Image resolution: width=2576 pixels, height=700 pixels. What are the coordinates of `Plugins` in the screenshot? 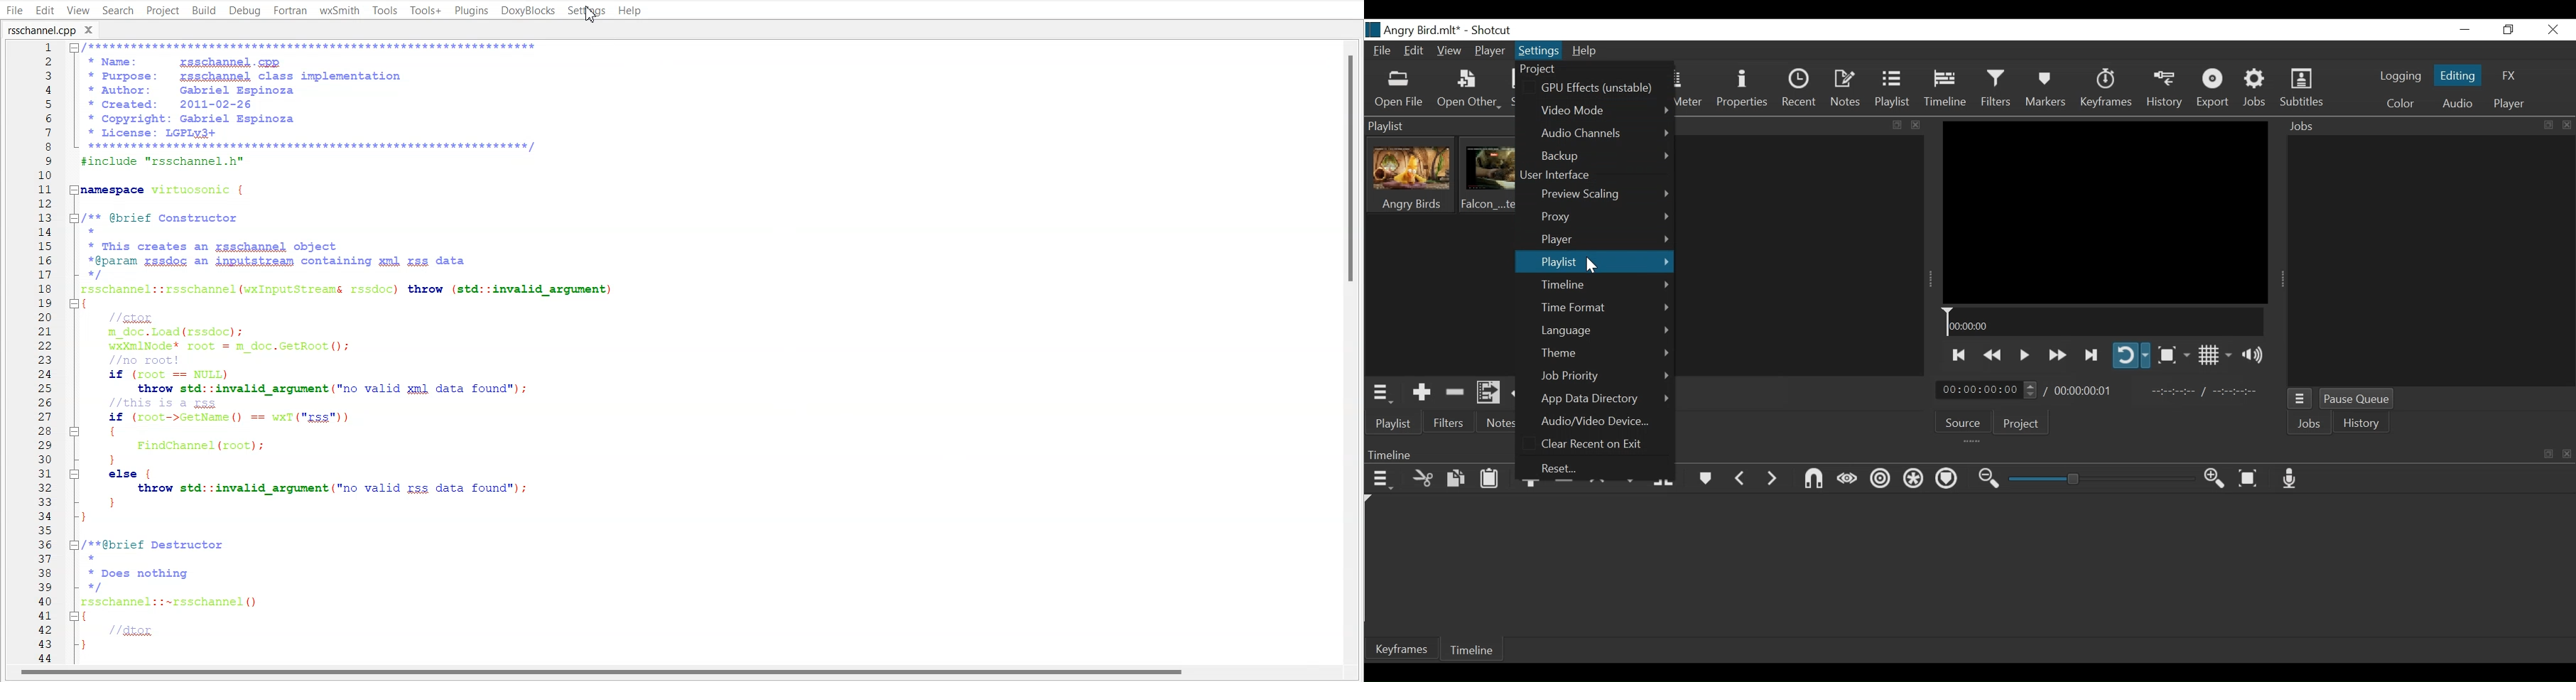 It's located at (470, 10).